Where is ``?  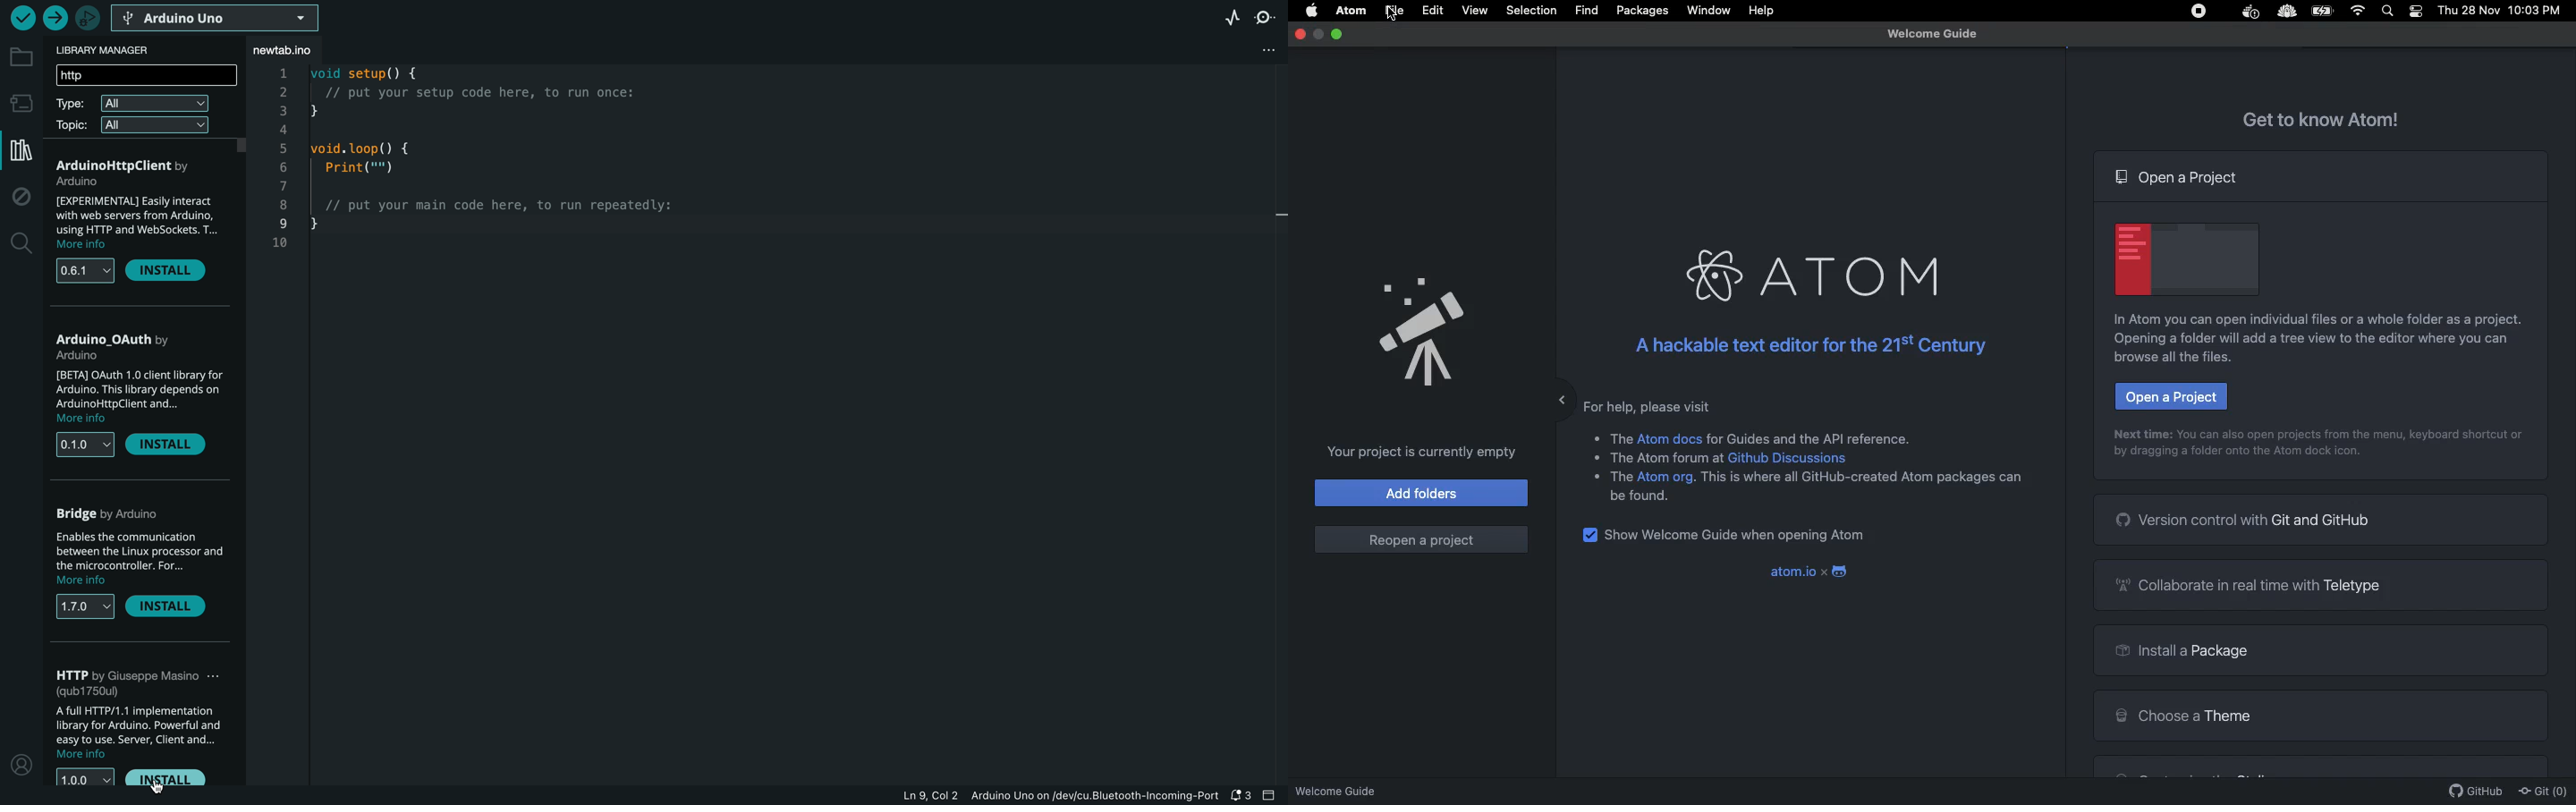
 is located at coordinates (2285, 13).